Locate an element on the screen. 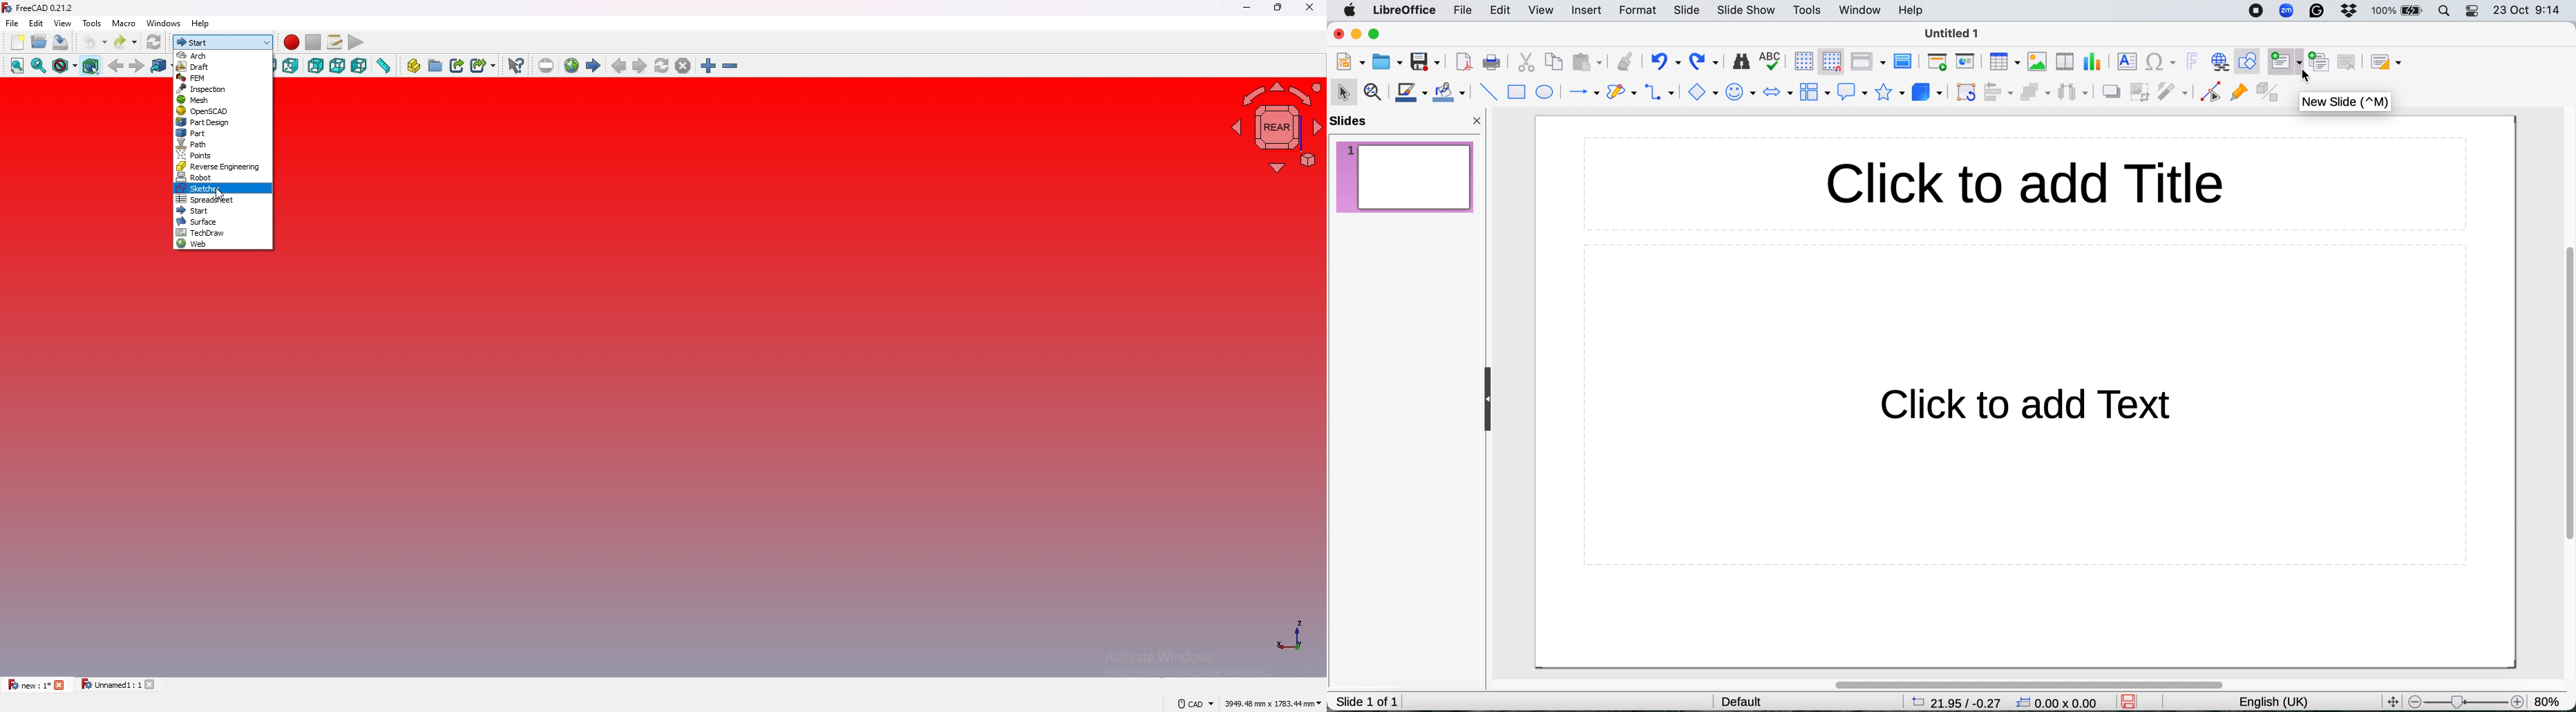 The width and height of the screenshot is (2576, 728). view is located at coordinates (1543, 11).